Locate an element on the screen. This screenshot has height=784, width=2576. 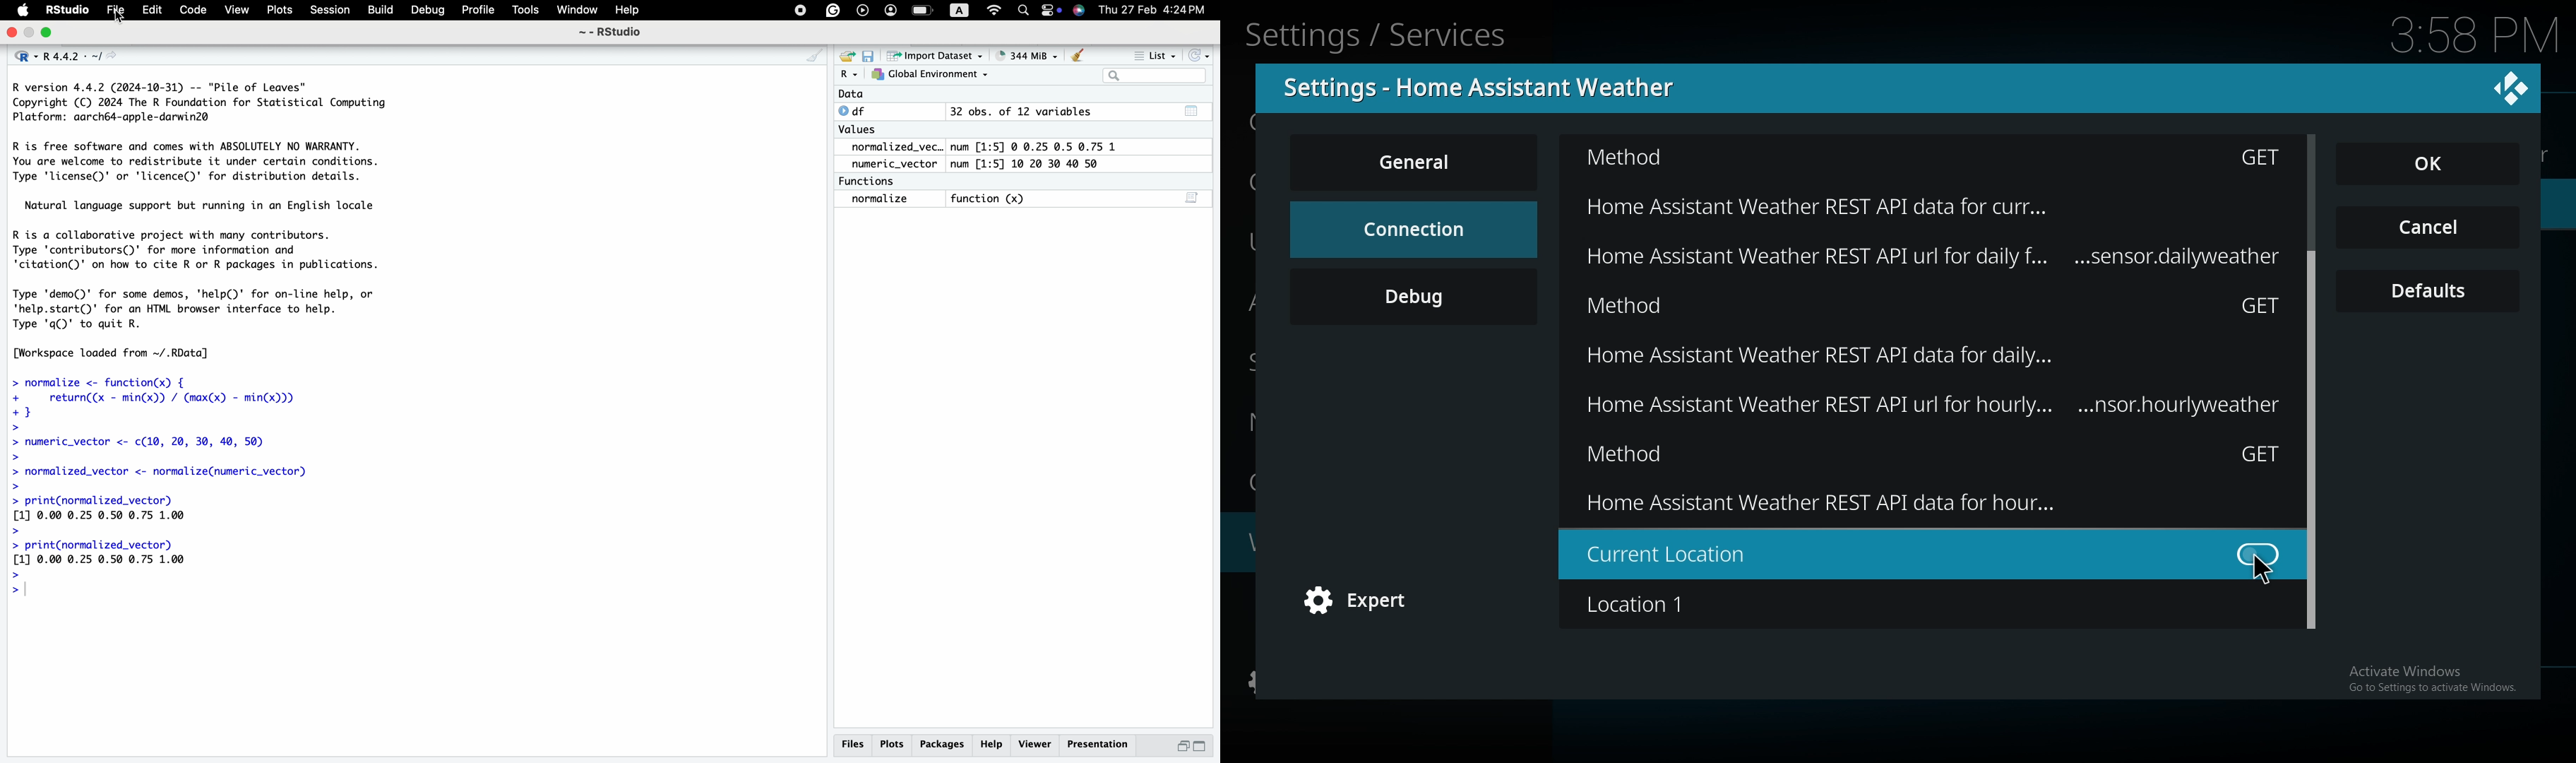
Import Dataset is located at coordinates (932, 56).